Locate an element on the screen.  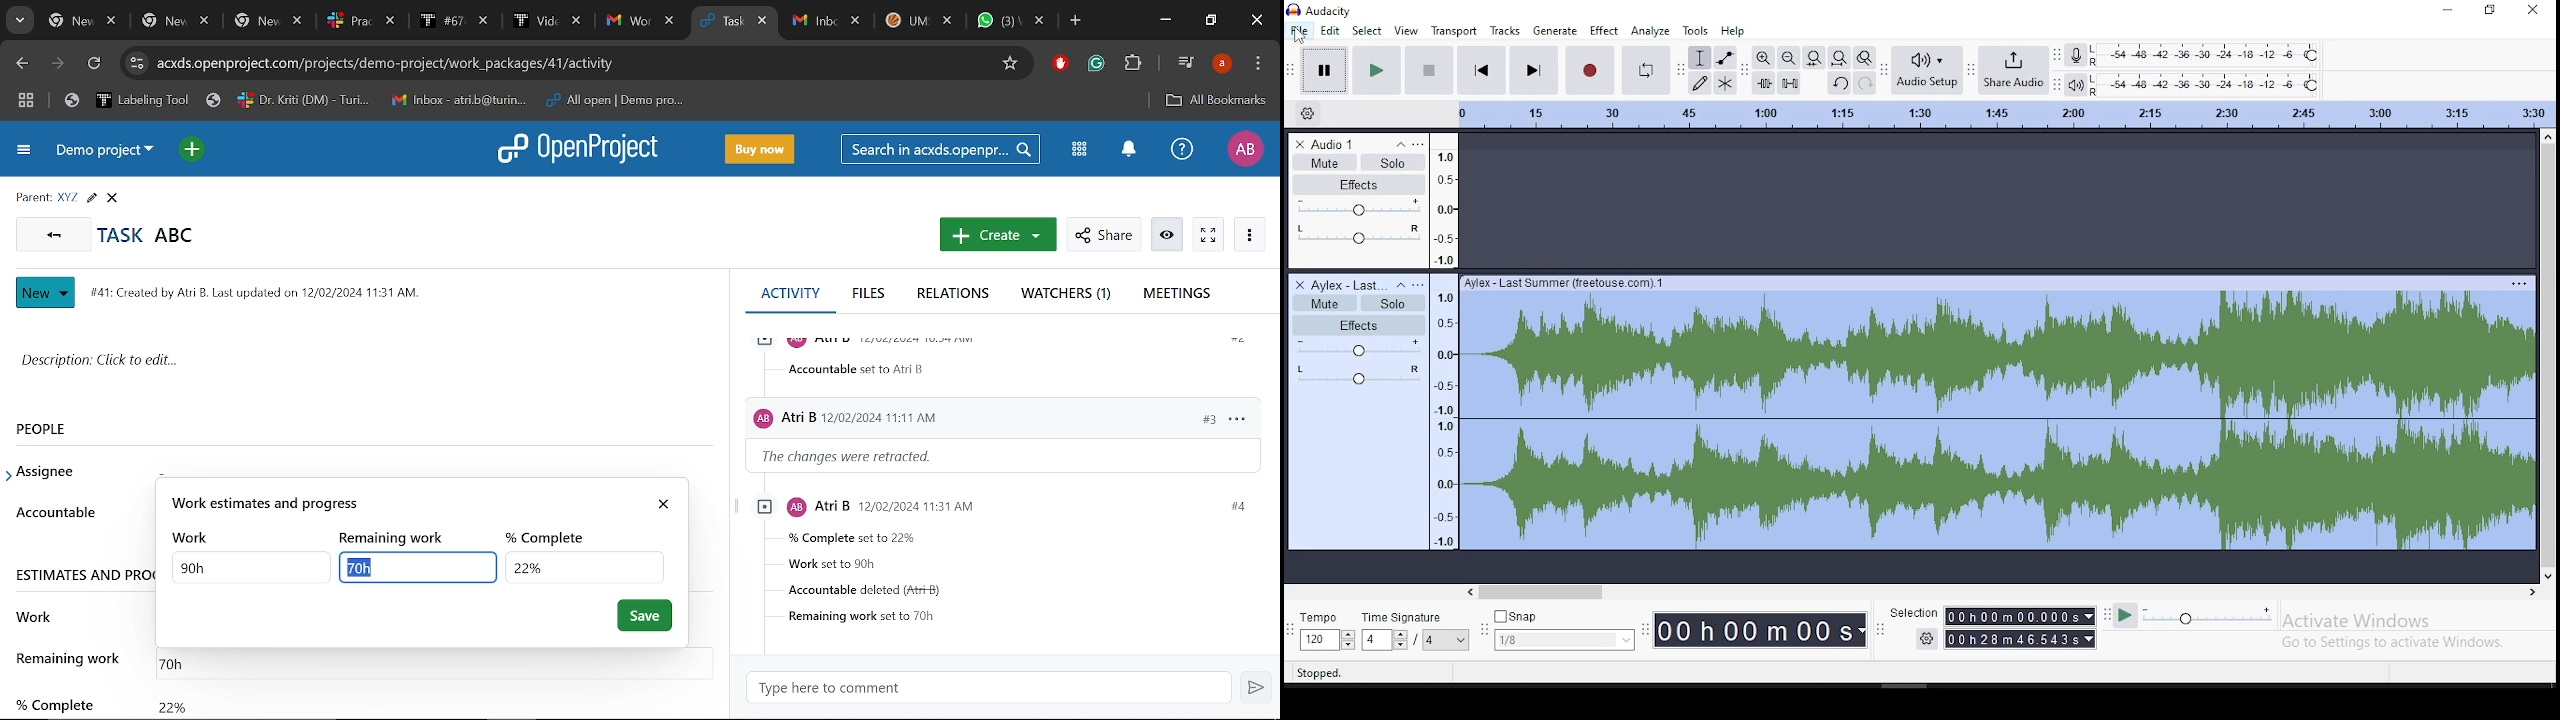
solo is located at coordinates (1391, 304).